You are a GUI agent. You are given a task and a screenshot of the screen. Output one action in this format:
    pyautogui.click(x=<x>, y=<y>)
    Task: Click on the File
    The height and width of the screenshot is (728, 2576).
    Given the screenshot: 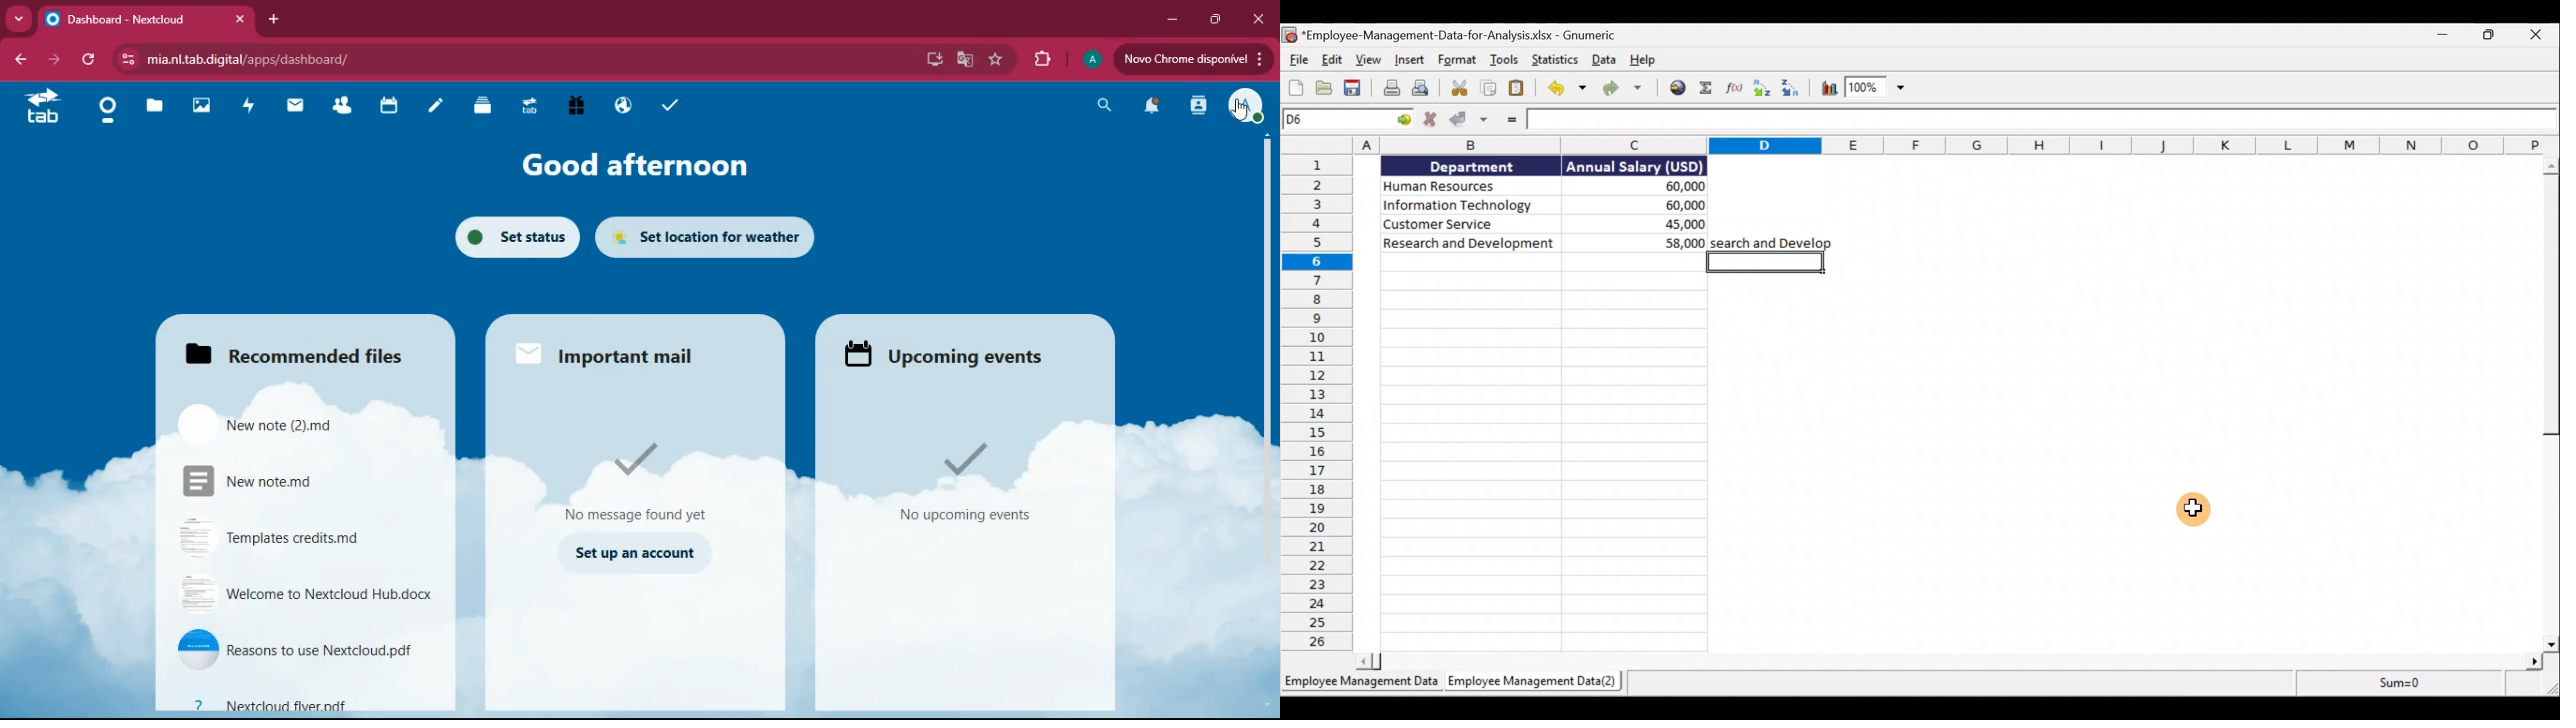 What is the action you would take?
    pyautogui.click(x=1297, y=59)
    